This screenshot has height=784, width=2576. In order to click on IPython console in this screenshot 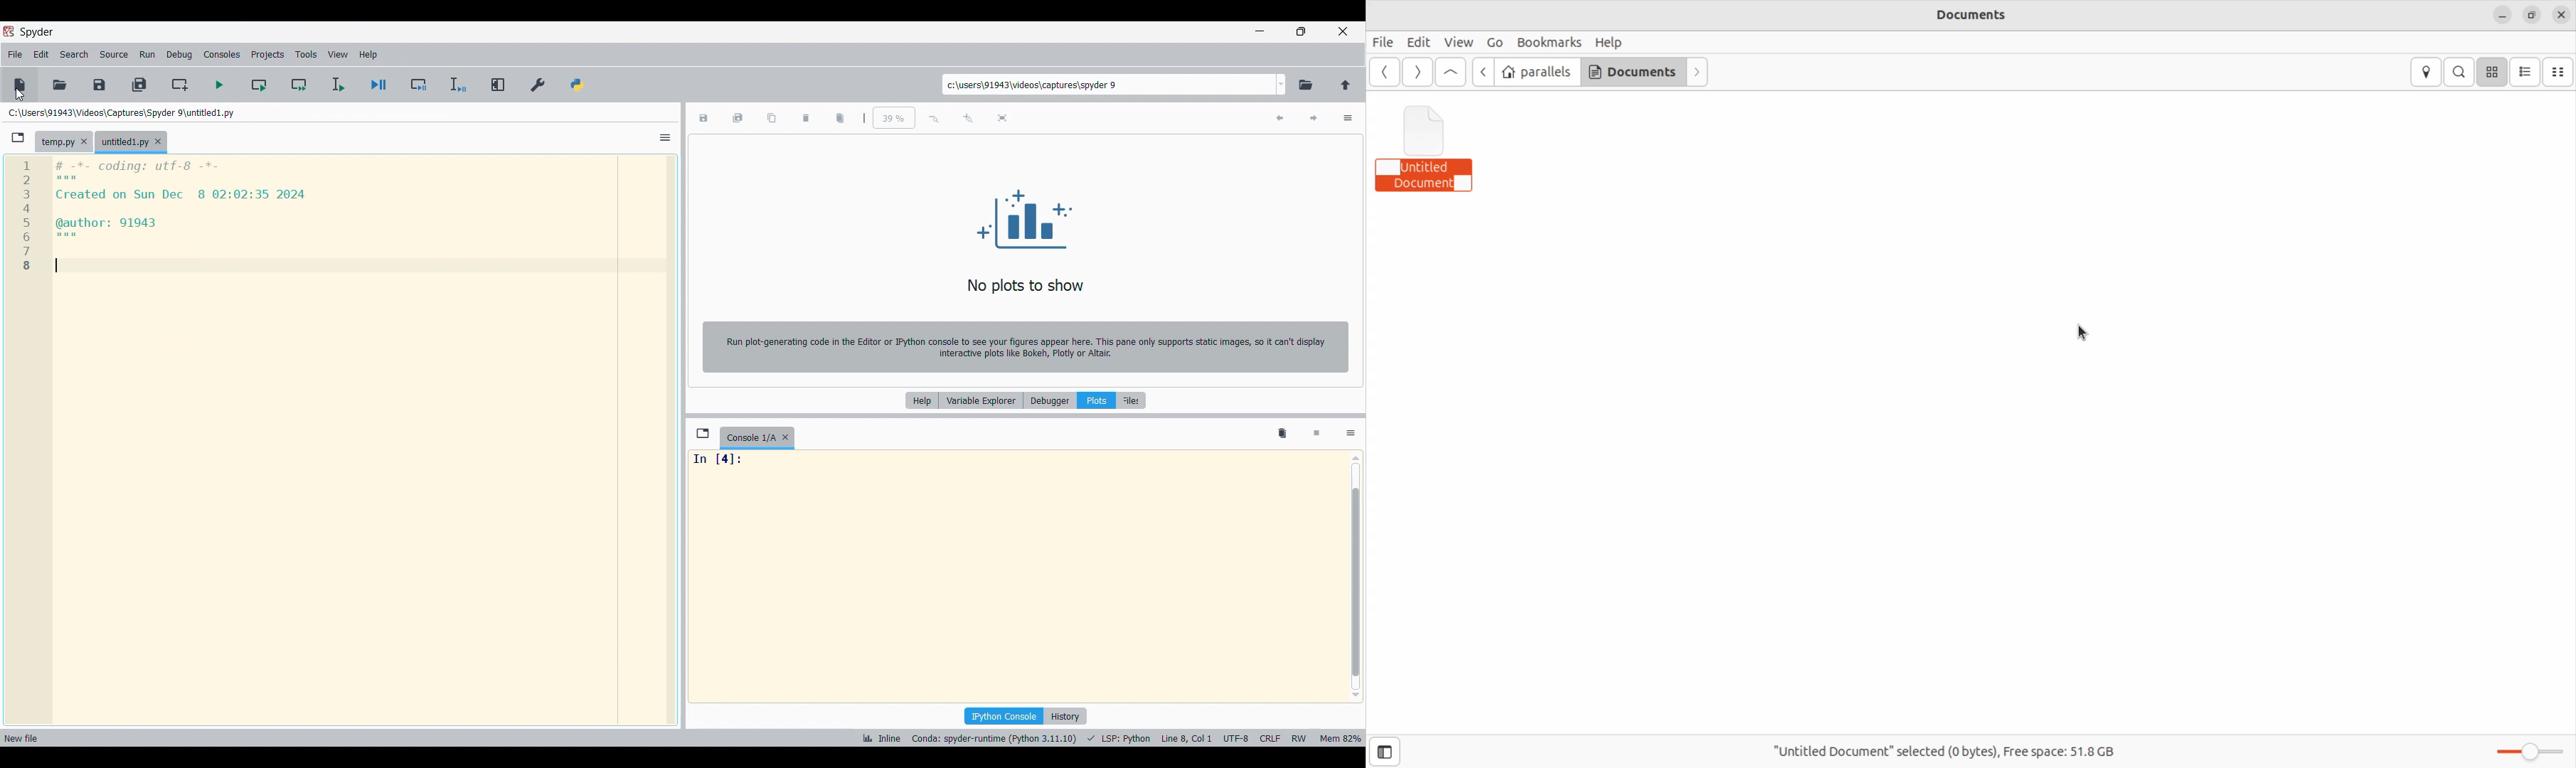, I will do `click(1004, 716)`.